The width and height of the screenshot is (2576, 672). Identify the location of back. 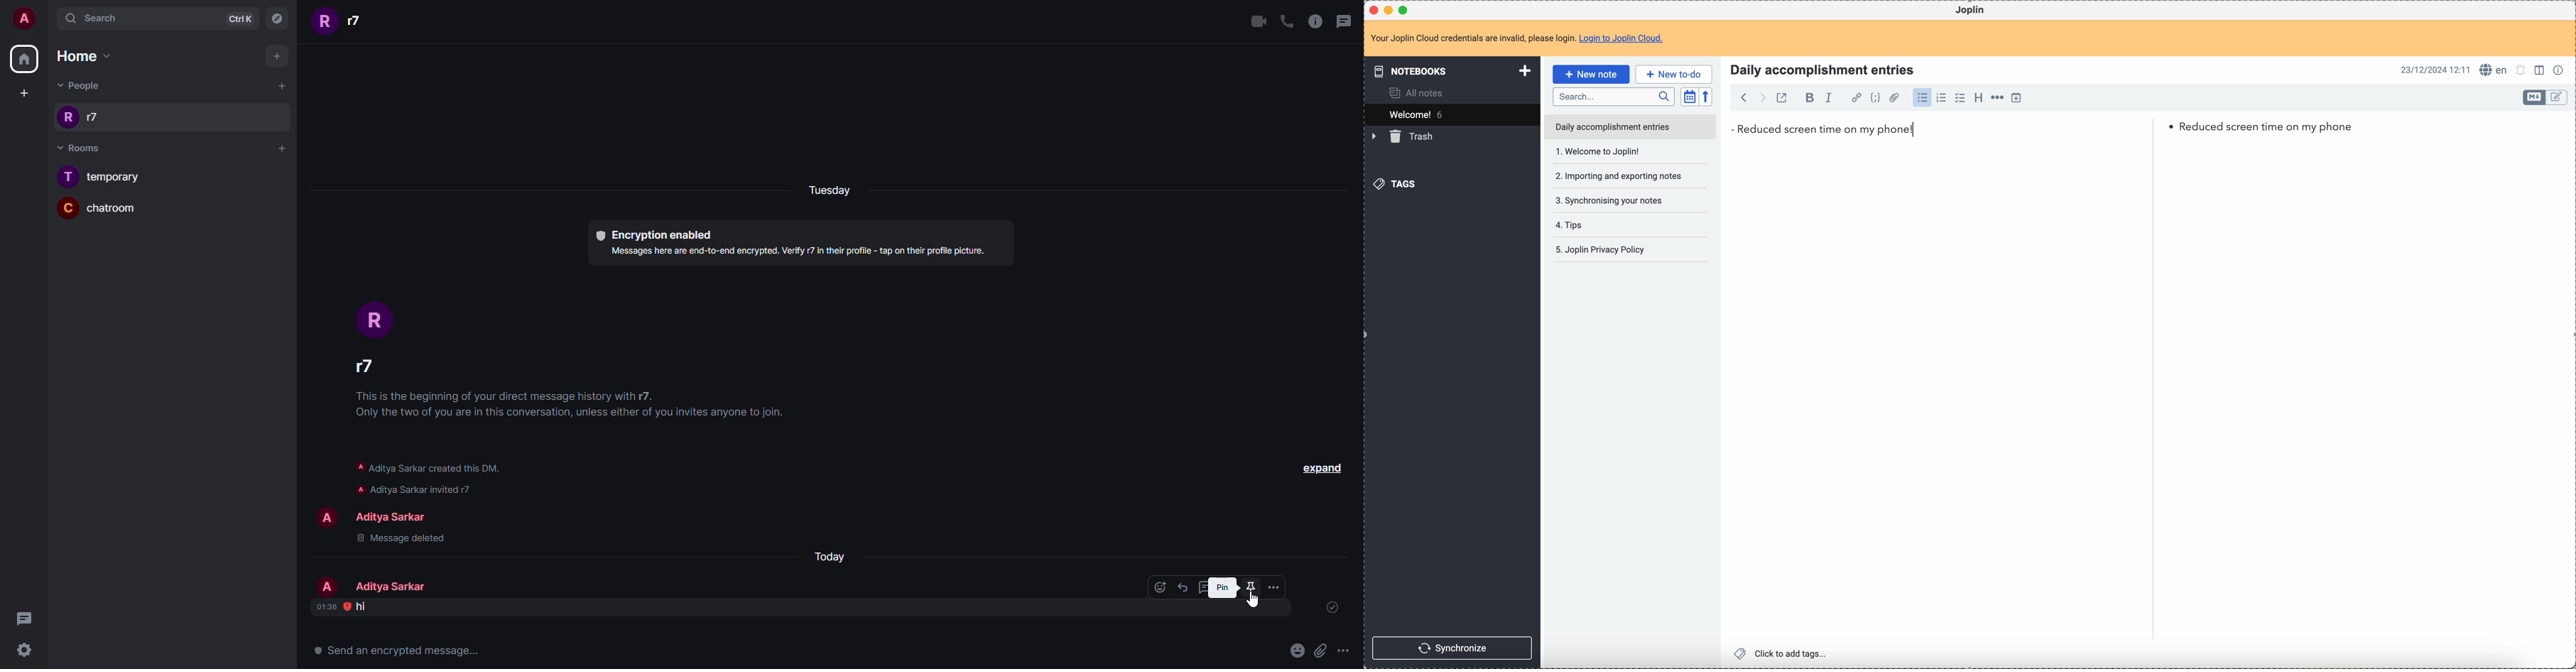
(1741, 97).